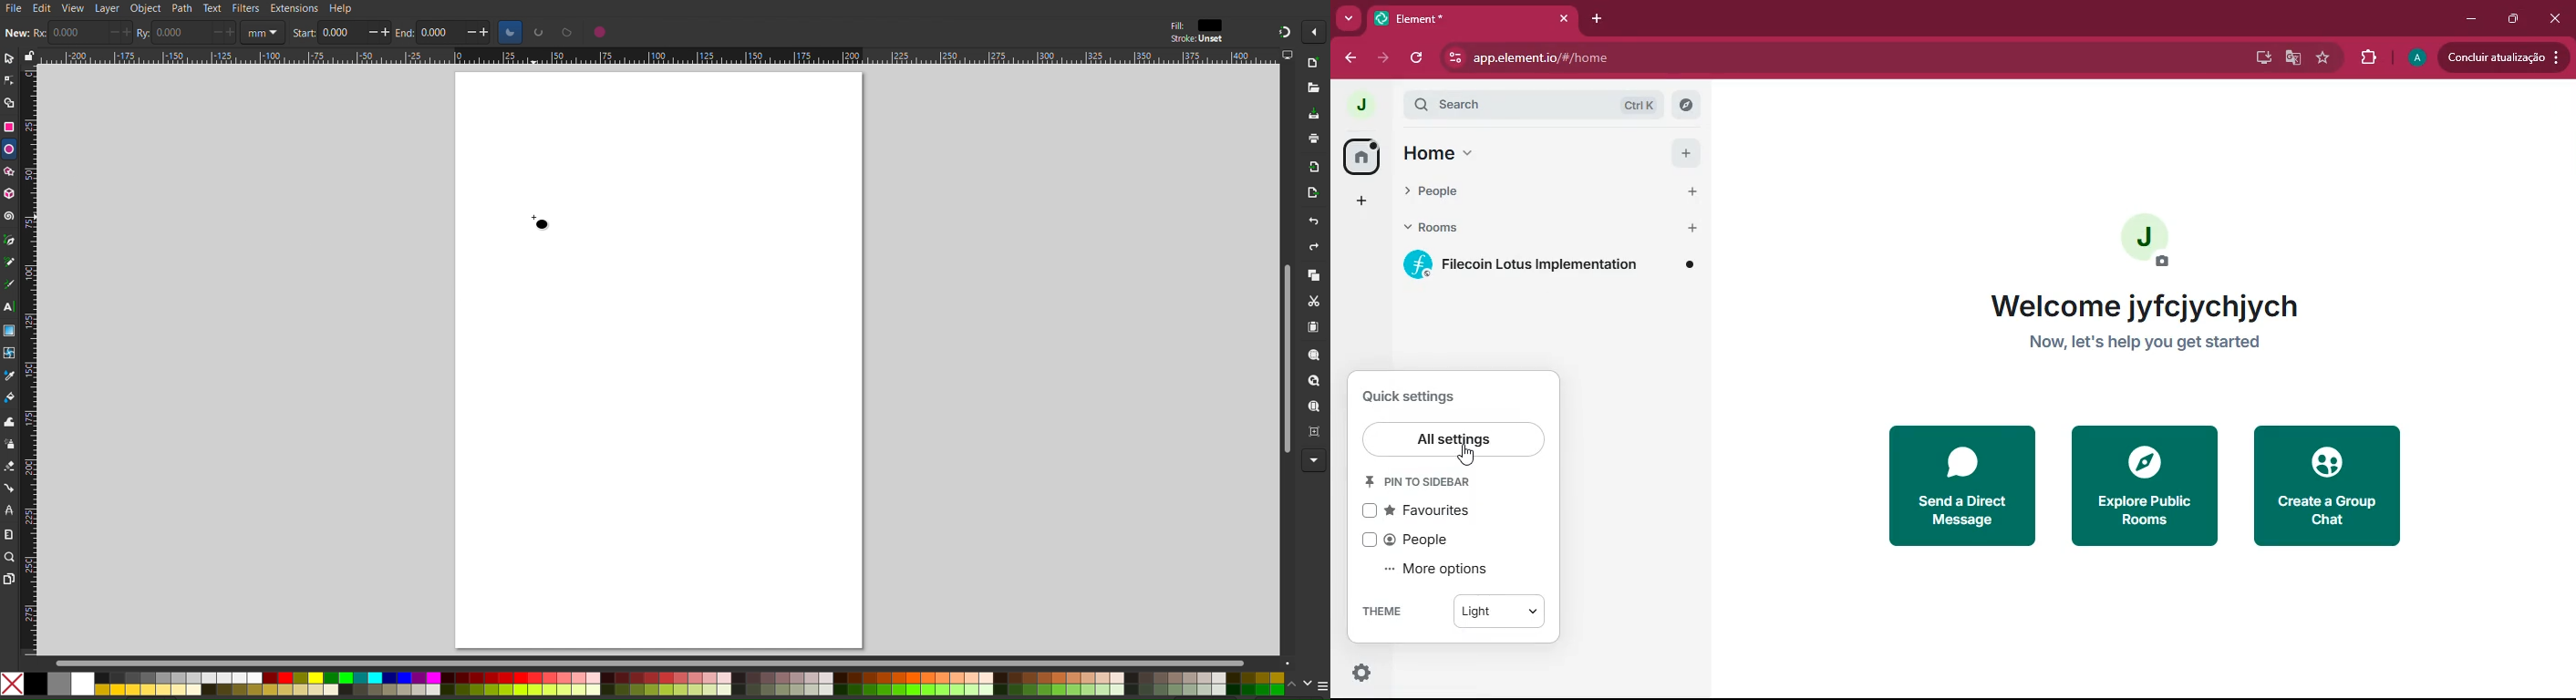  What do you see at coordinates (1694, 191) in the screenshot?
I see `add` at bounding box center [1694, 191].